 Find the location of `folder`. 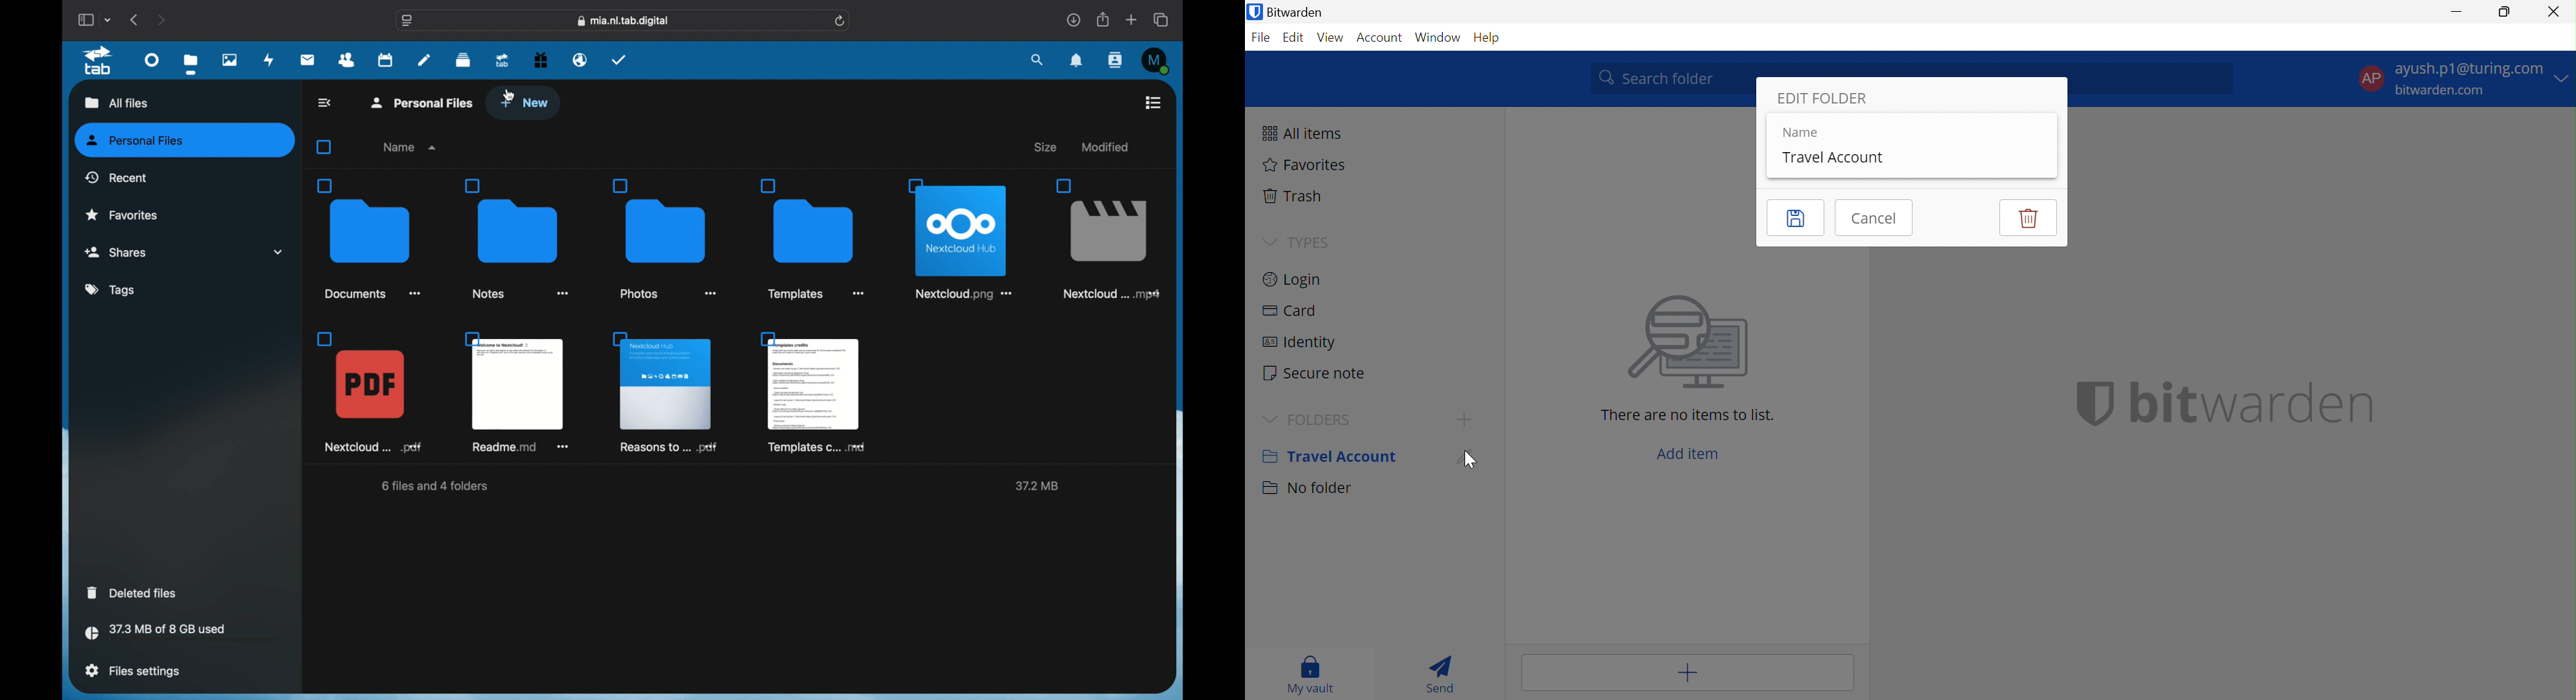

folder is located at coordinates (665, 238).